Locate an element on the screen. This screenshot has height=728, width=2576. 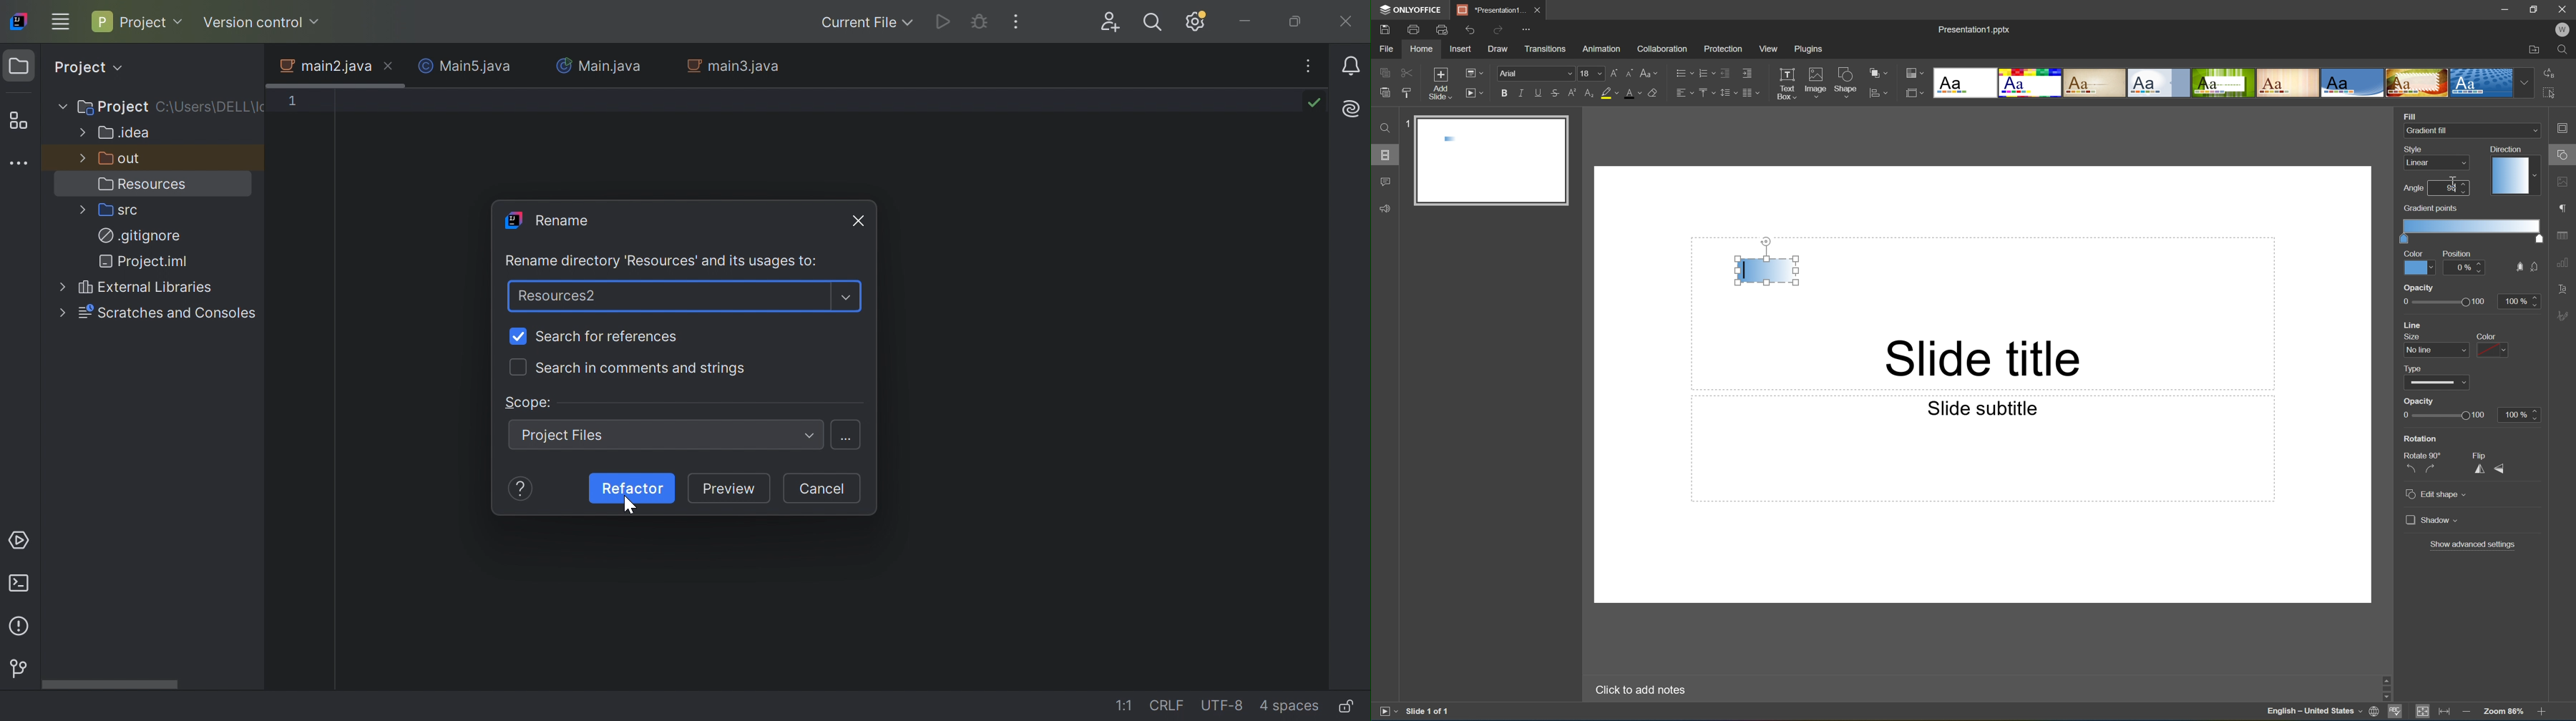
gradient points is located at coordinates (2432, 208).